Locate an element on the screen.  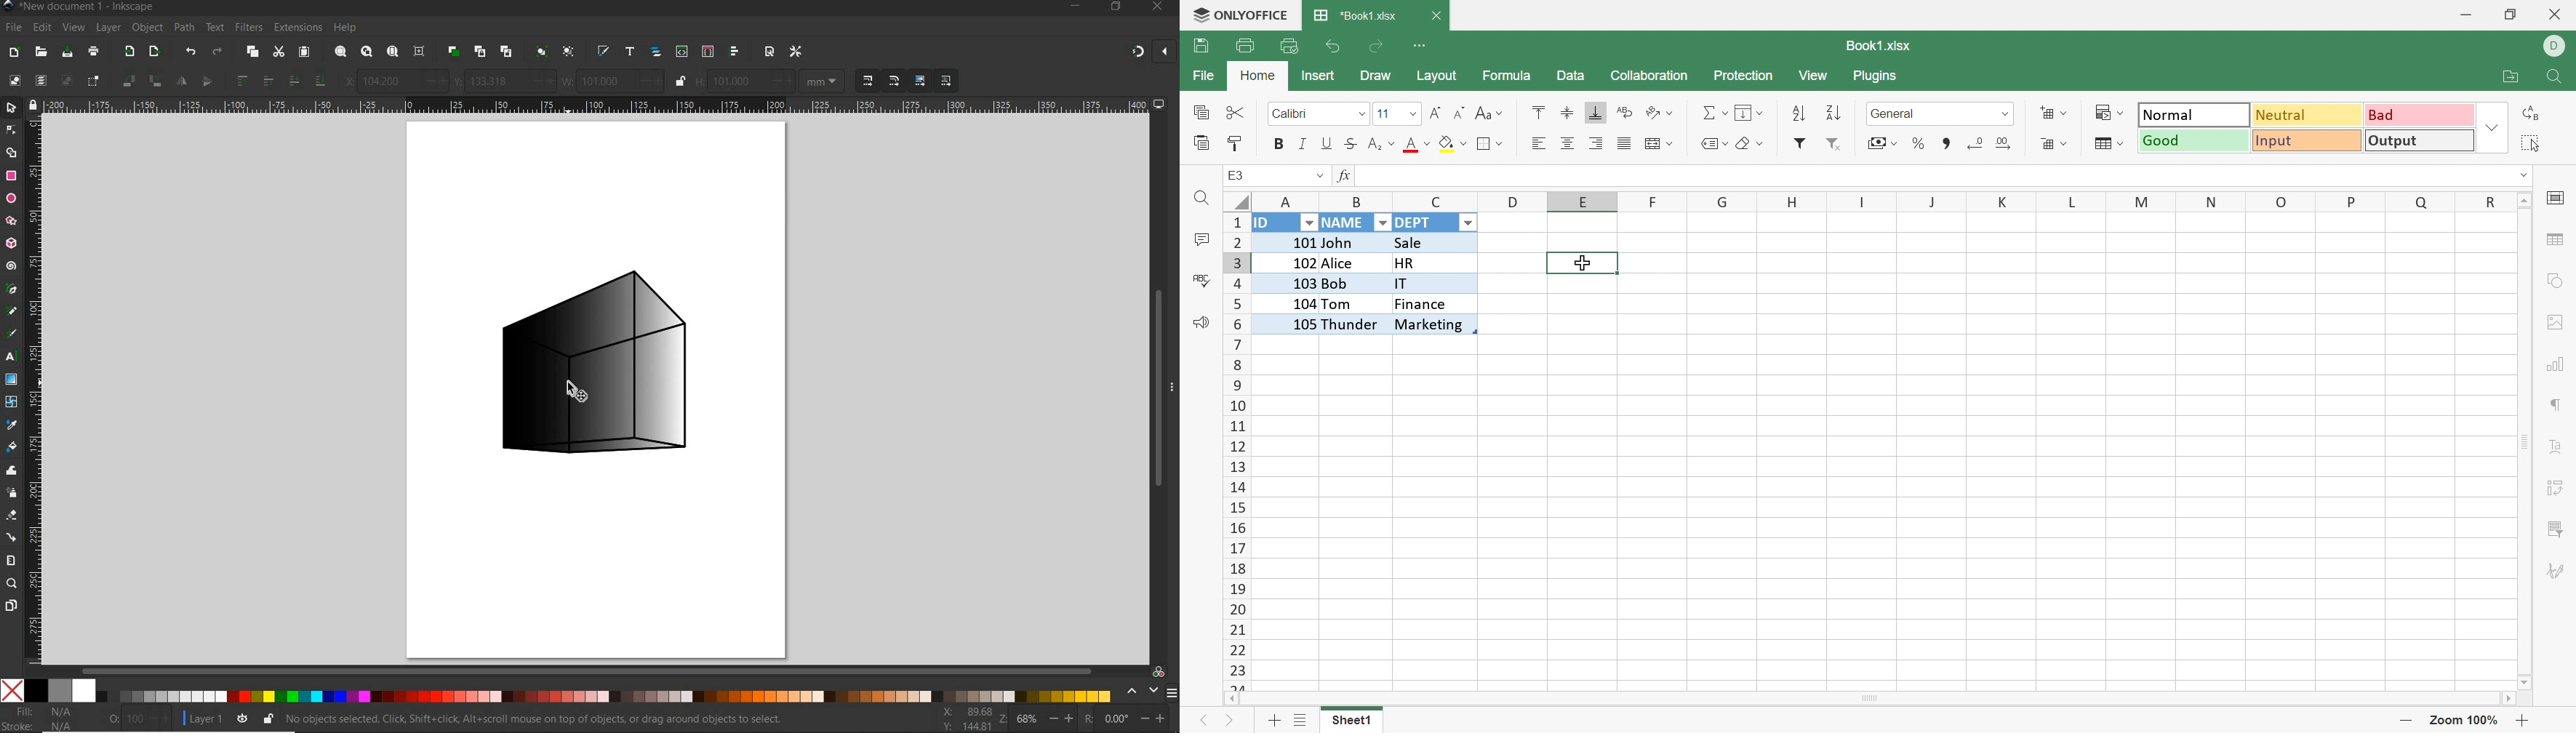
SCROLLBAR is located at coordinates (587, 671).